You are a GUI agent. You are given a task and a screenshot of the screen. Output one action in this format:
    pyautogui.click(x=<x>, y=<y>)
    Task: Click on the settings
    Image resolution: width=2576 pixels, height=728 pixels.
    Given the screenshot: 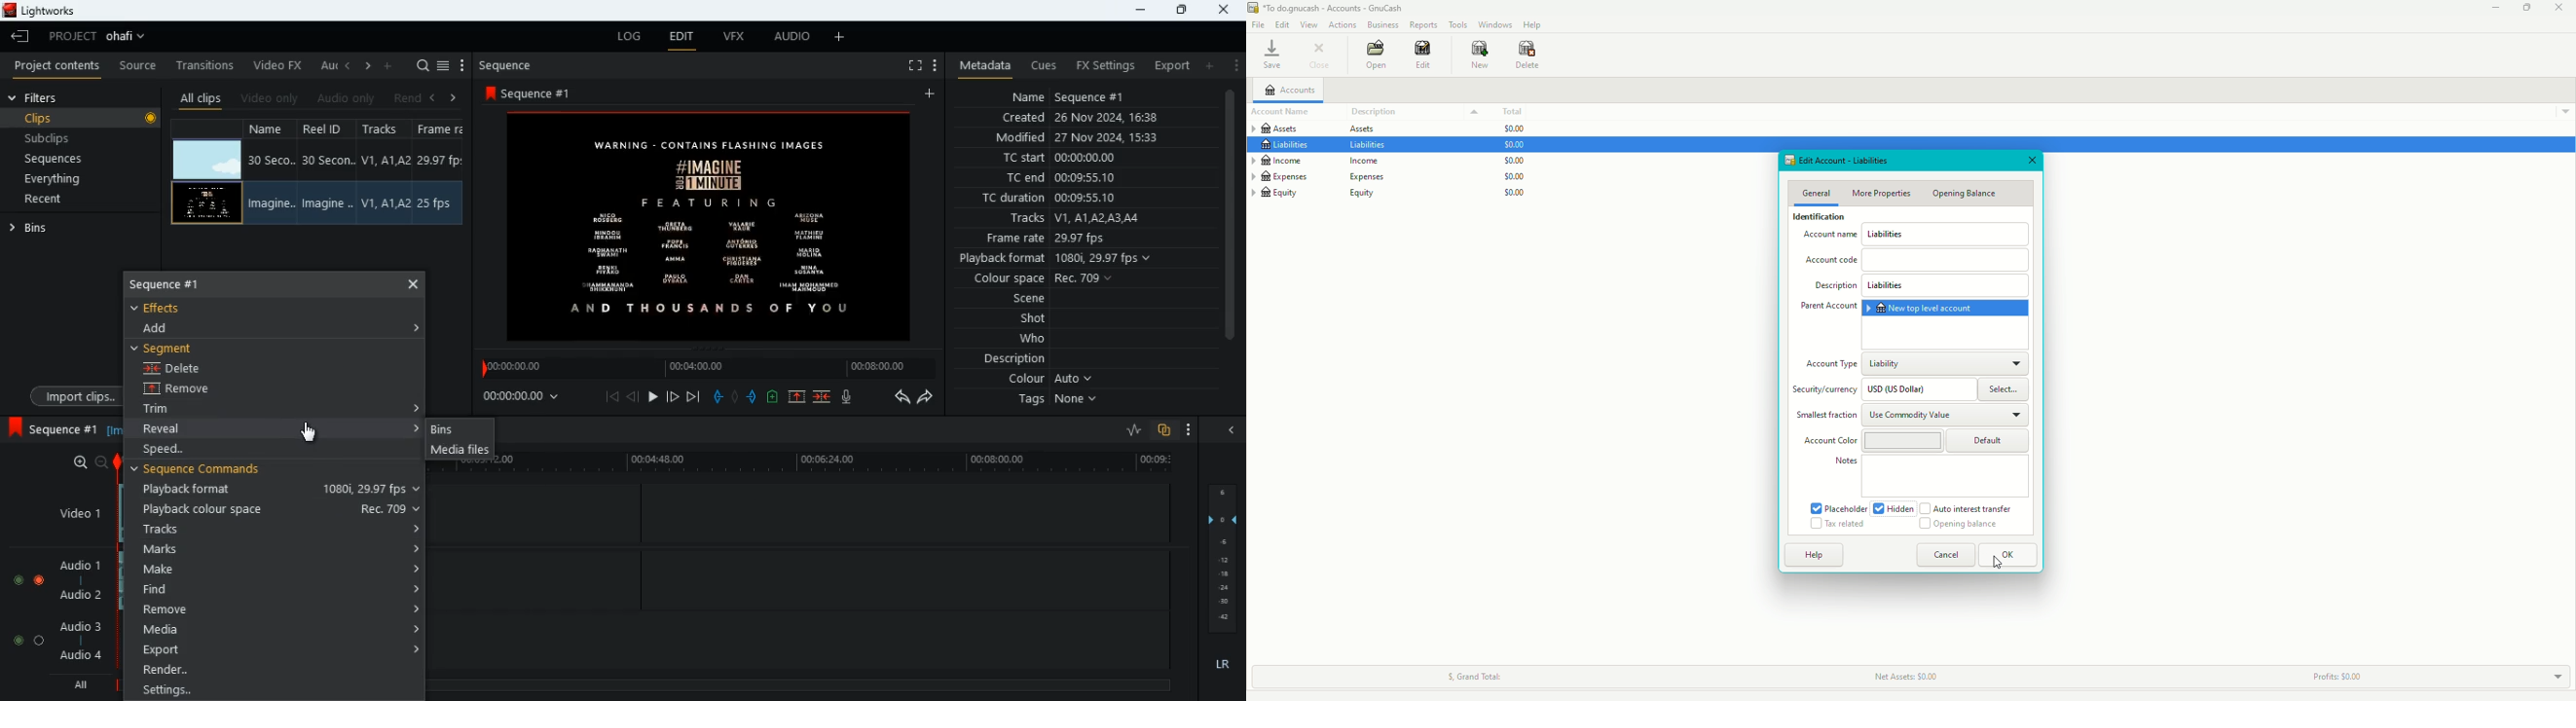 What is the action you would take?
    pyautogui.click(x=272, y=691)
    